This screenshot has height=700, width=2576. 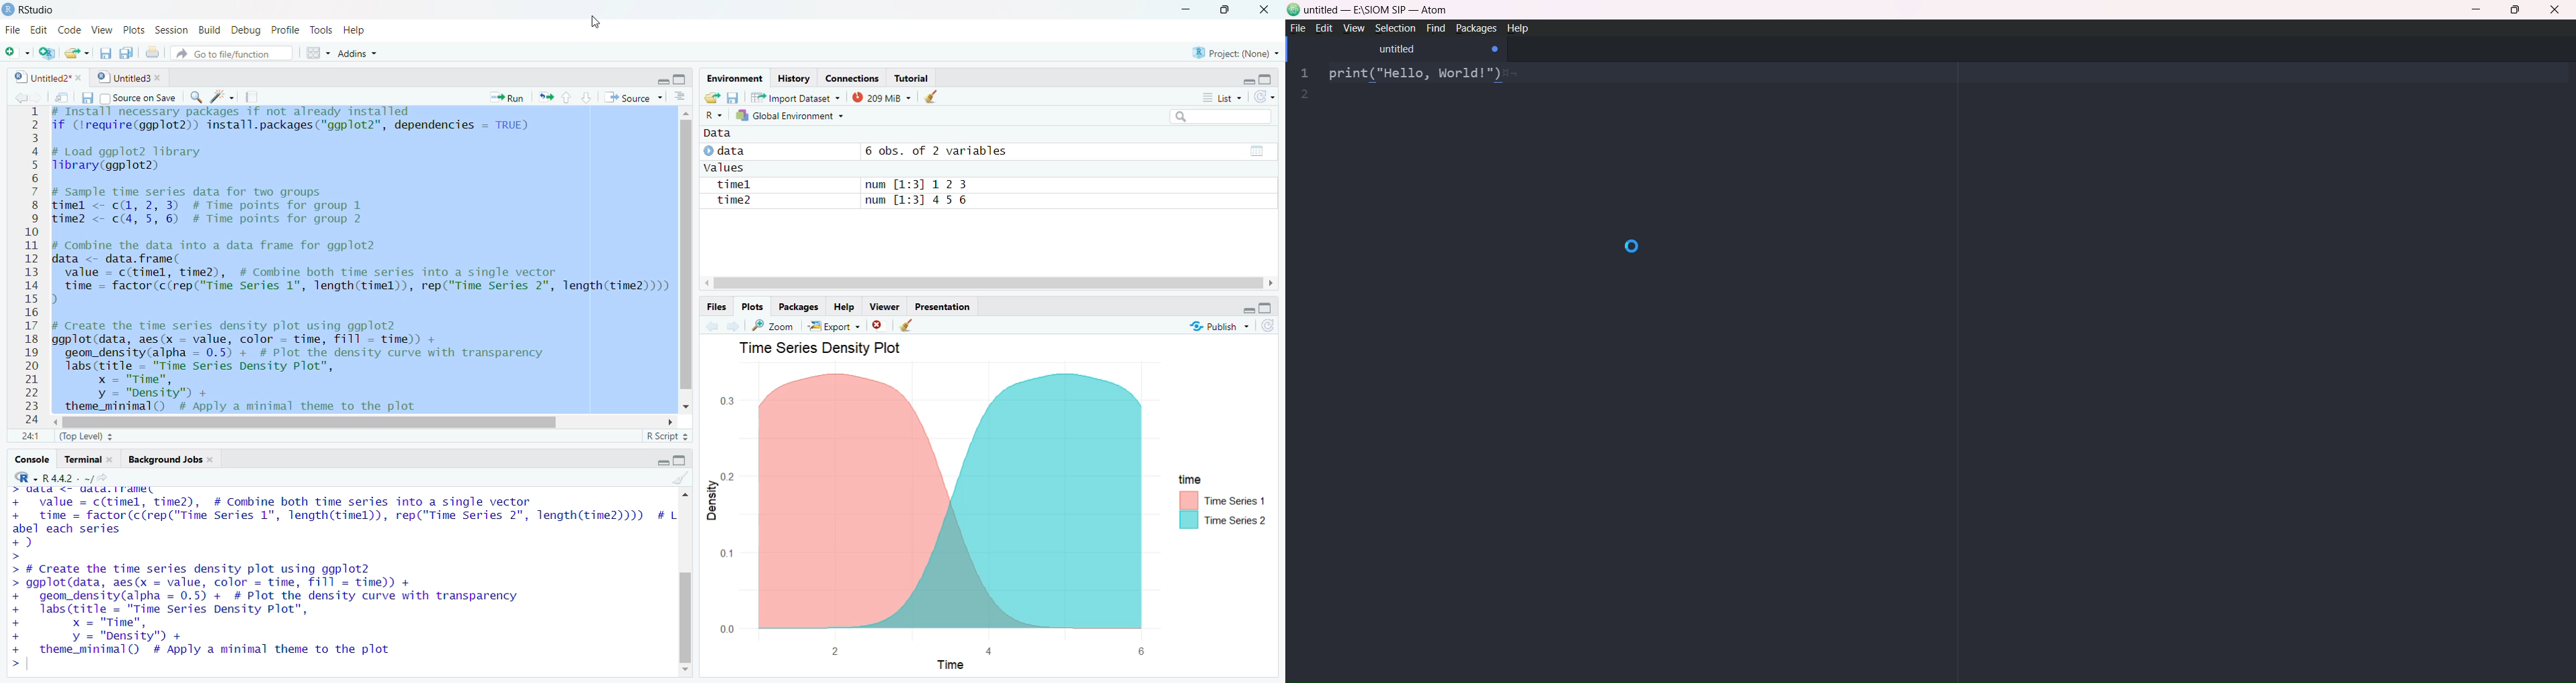 I want to click on Maximize, so click(x=1266, y=310).